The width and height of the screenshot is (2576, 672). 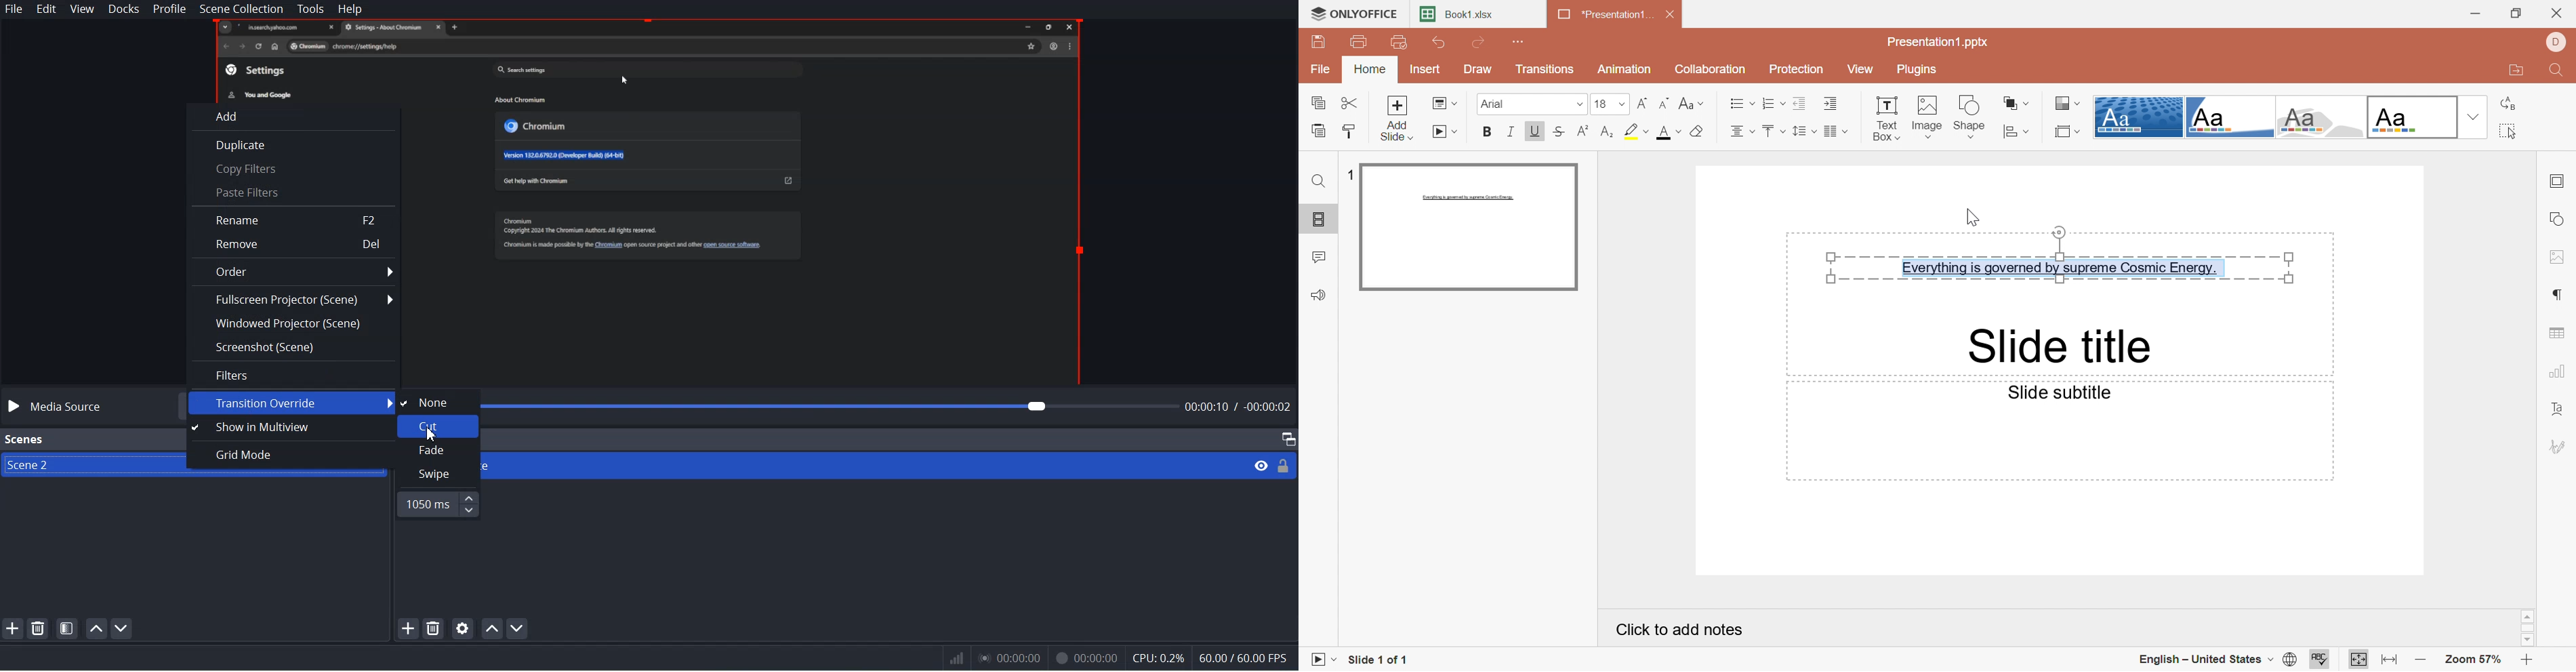 I want to click on File, so click(x=14, y=9).